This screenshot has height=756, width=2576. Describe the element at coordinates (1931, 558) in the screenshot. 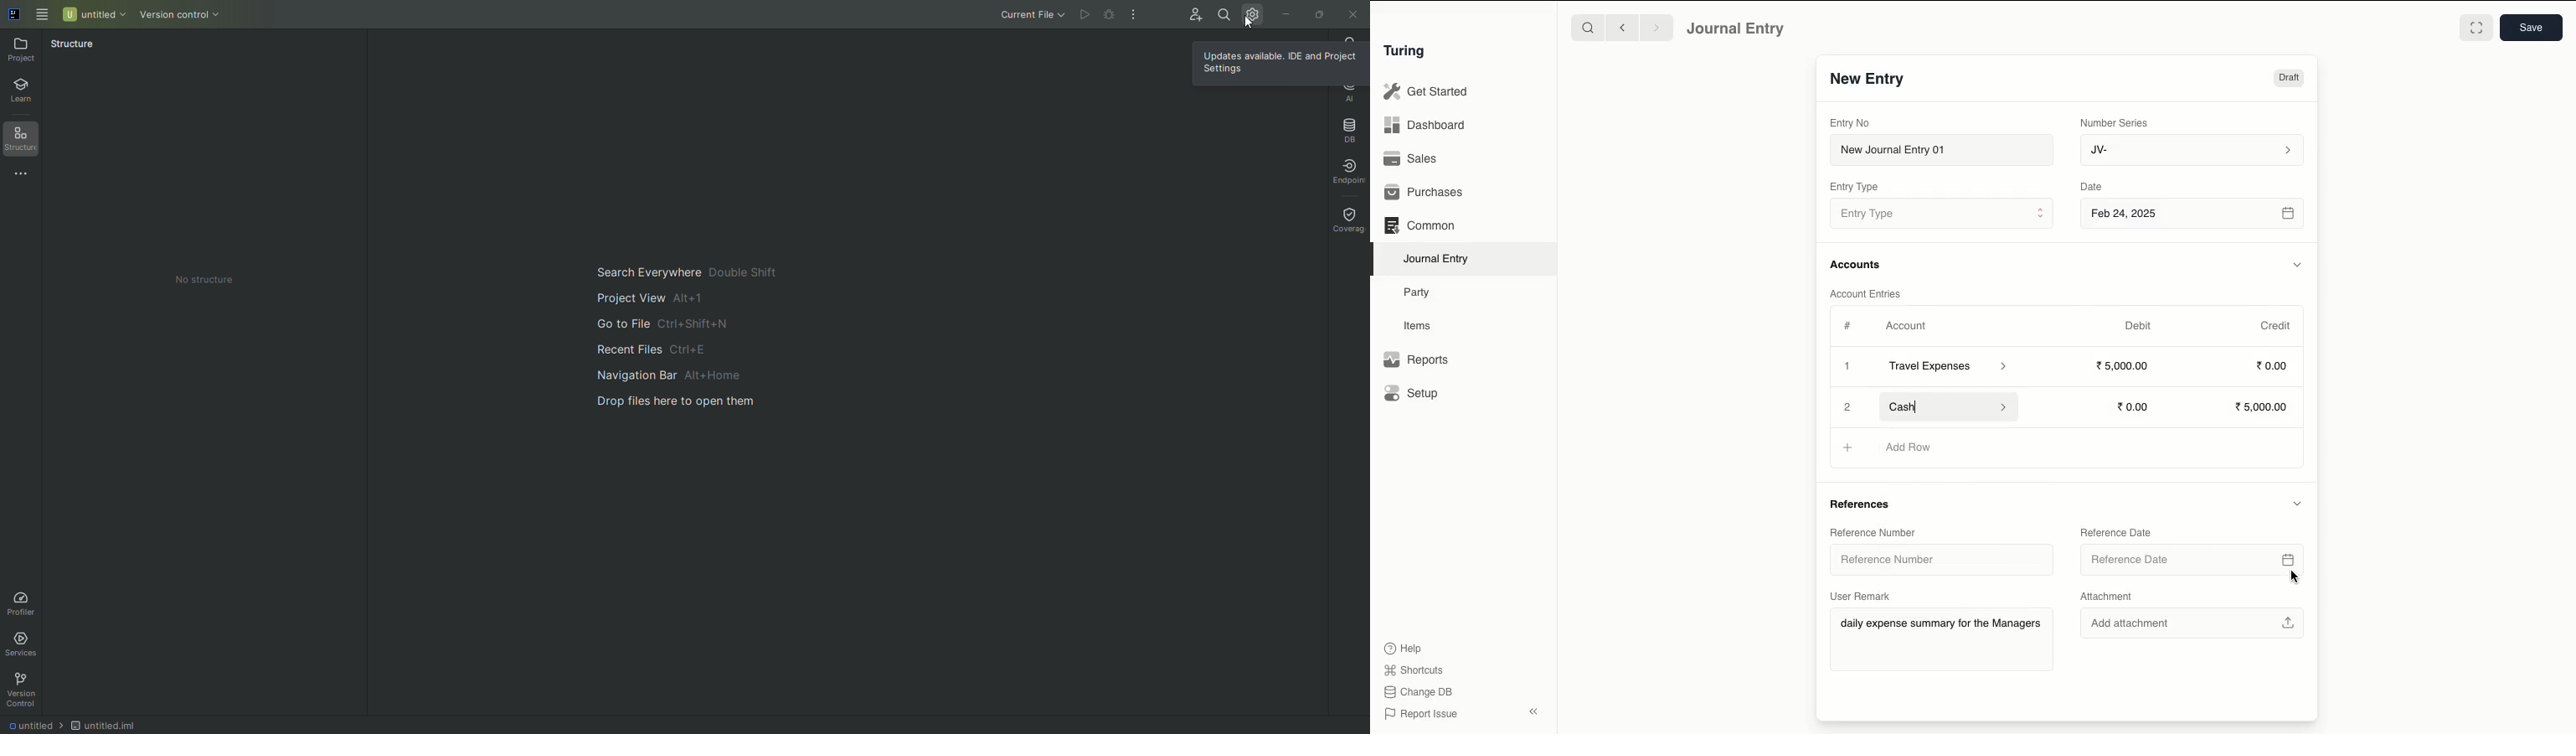

I see `Reference Number` at that location.